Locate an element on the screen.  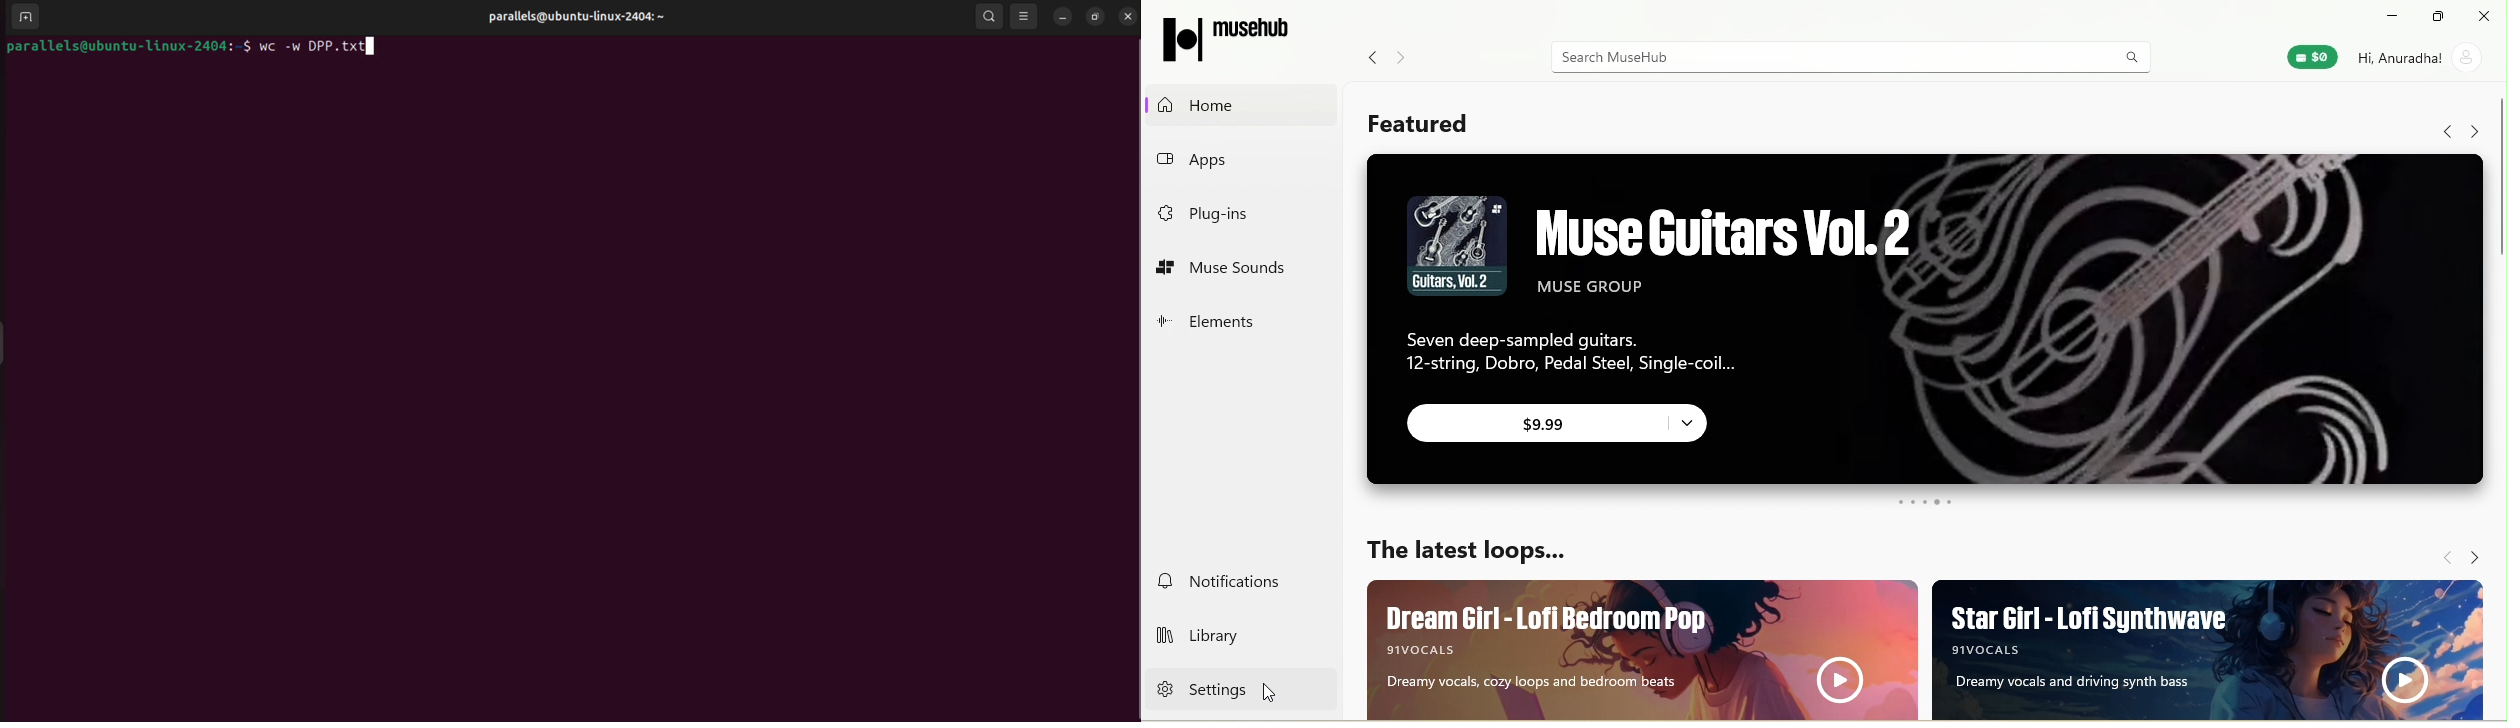
cursor is located at coordinates (1274, 692).